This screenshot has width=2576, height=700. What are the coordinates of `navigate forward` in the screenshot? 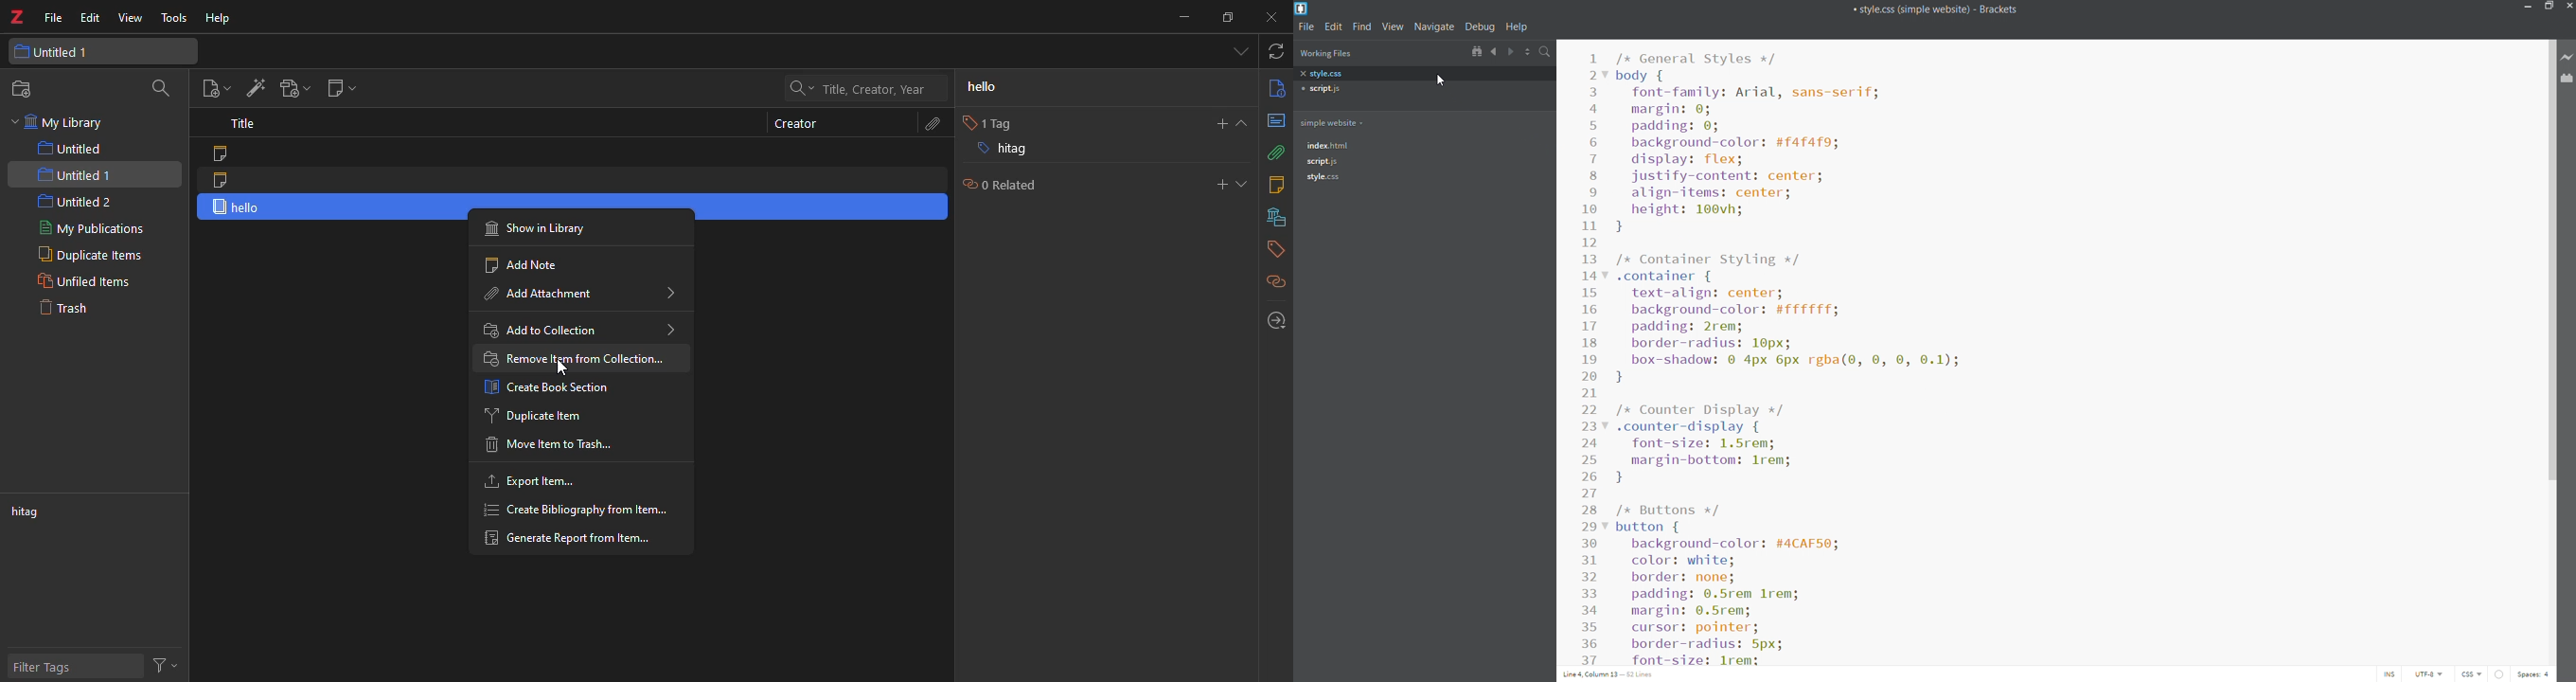 It's located at (1512, 52).